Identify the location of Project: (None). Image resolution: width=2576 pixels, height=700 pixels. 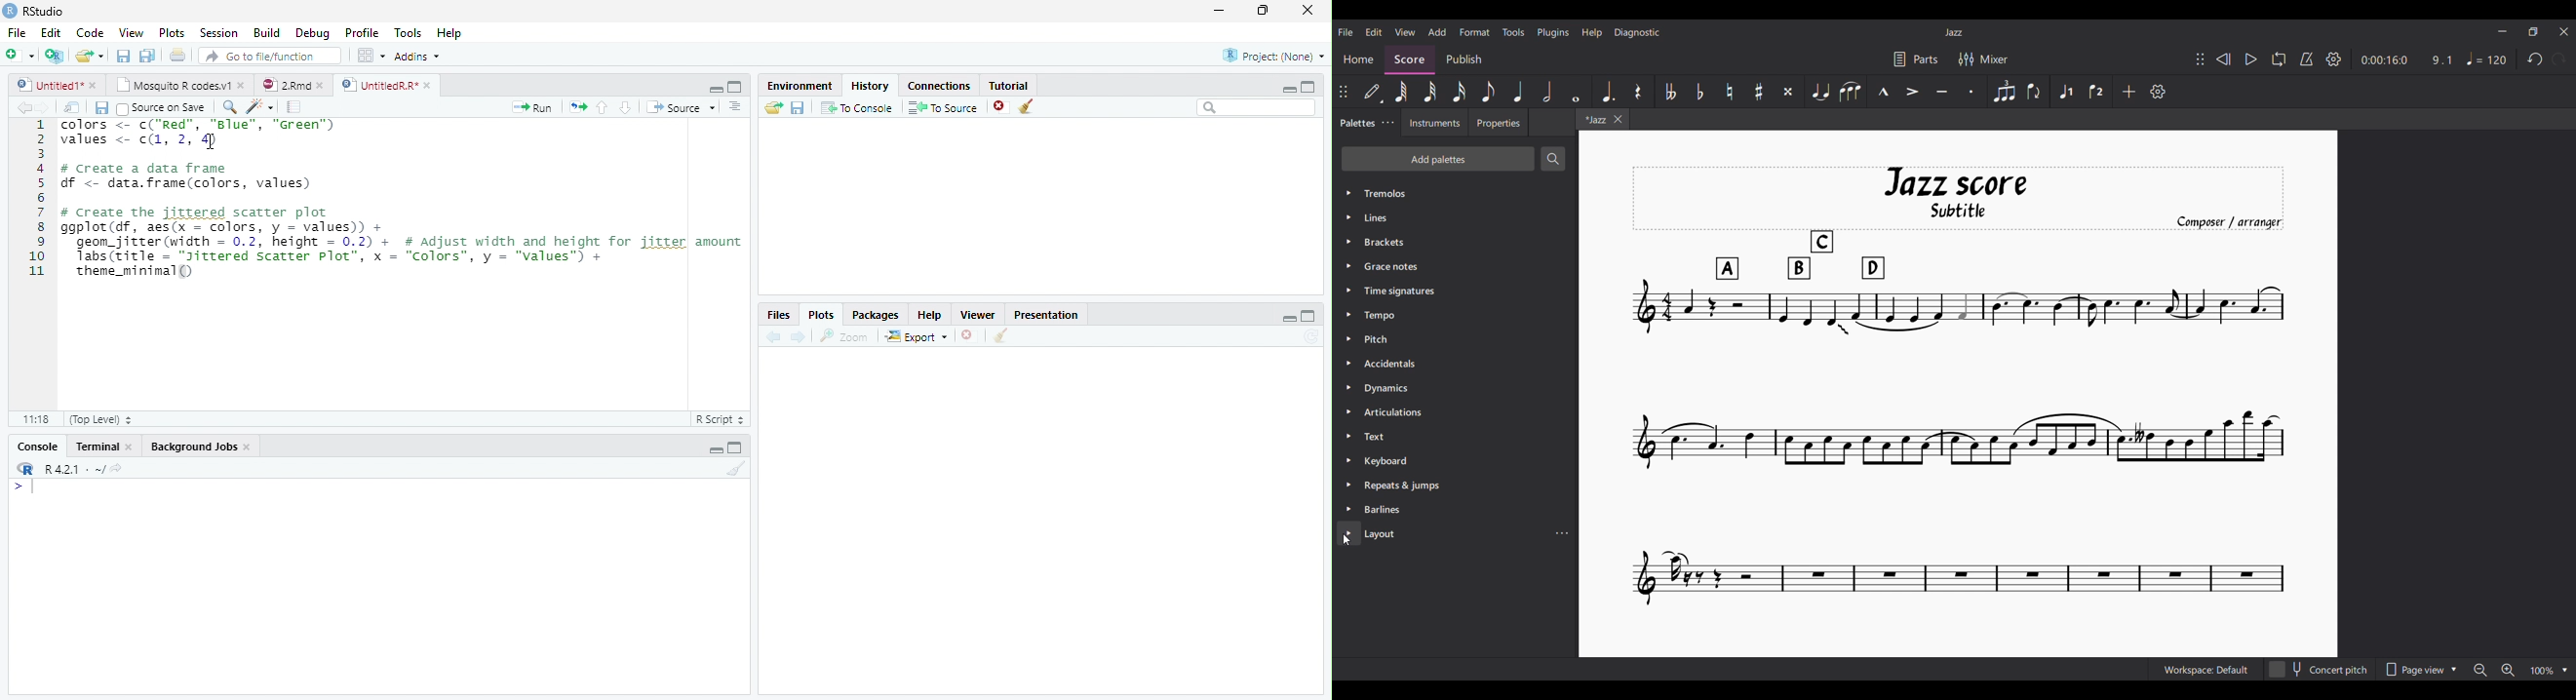
(1273, 56).